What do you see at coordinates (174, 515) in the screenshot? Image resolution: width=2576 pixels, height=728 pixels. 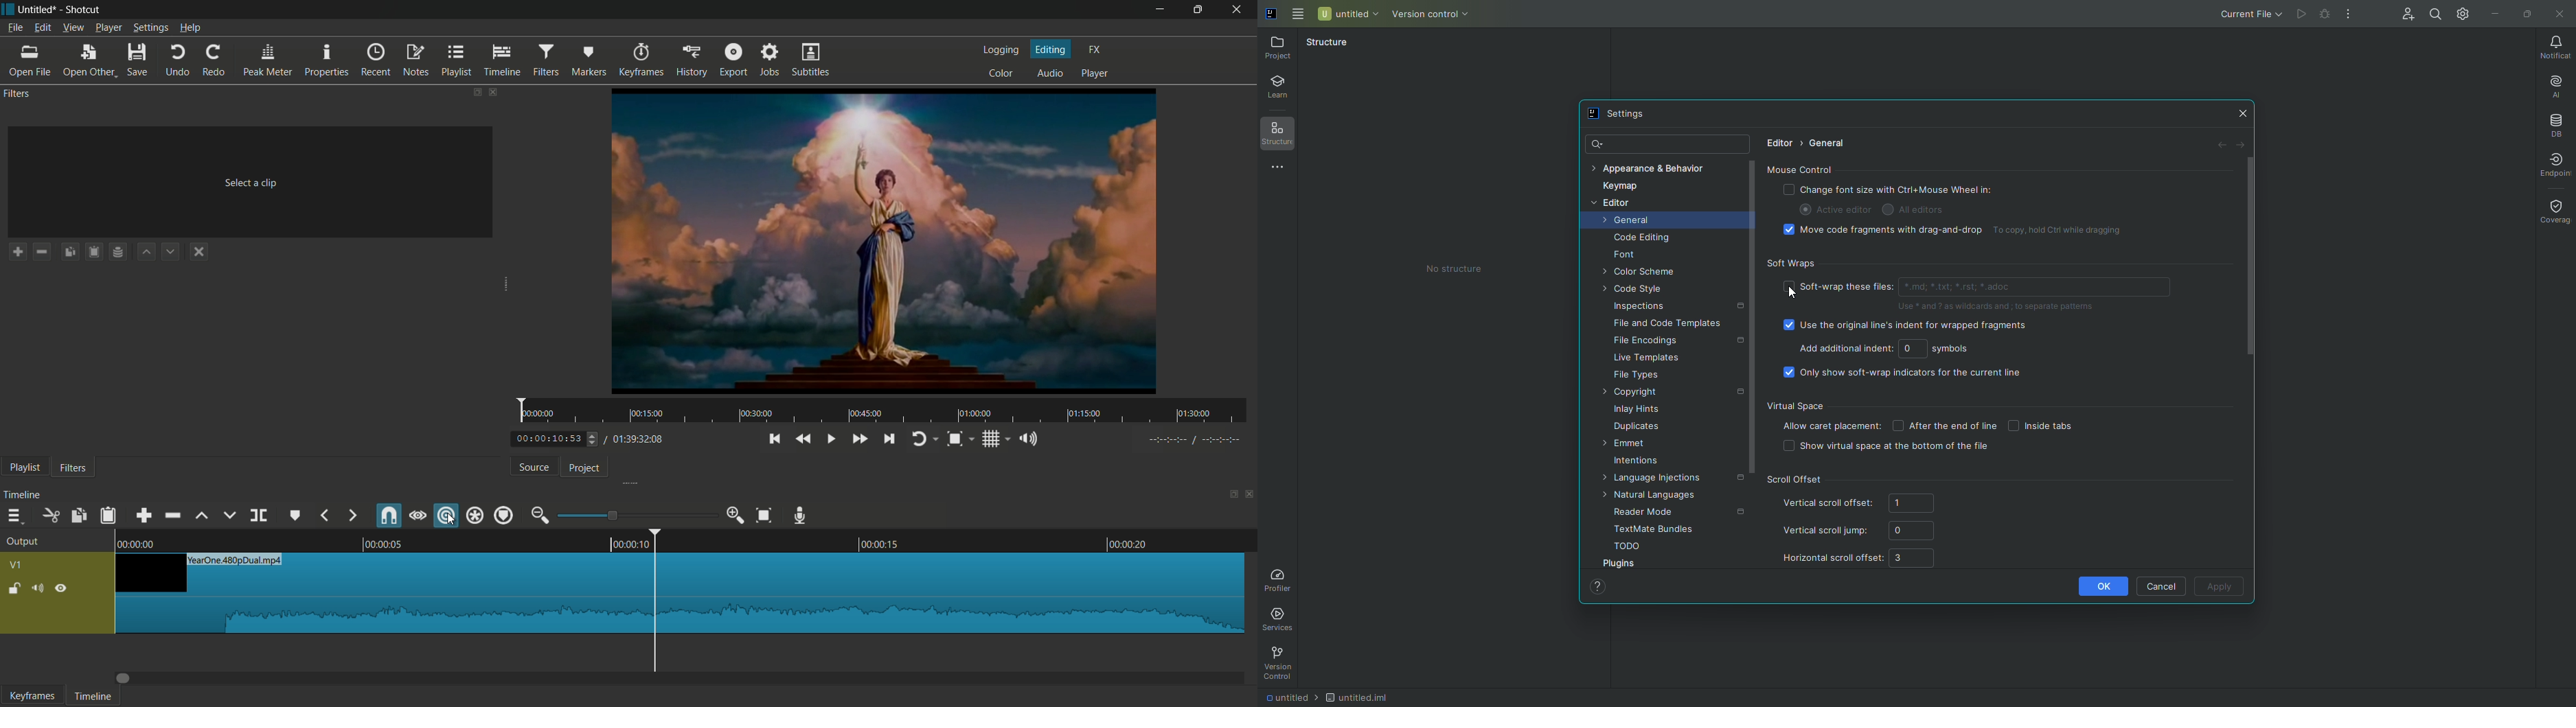 I see `ripple delete` at bounding box center [174, 515].